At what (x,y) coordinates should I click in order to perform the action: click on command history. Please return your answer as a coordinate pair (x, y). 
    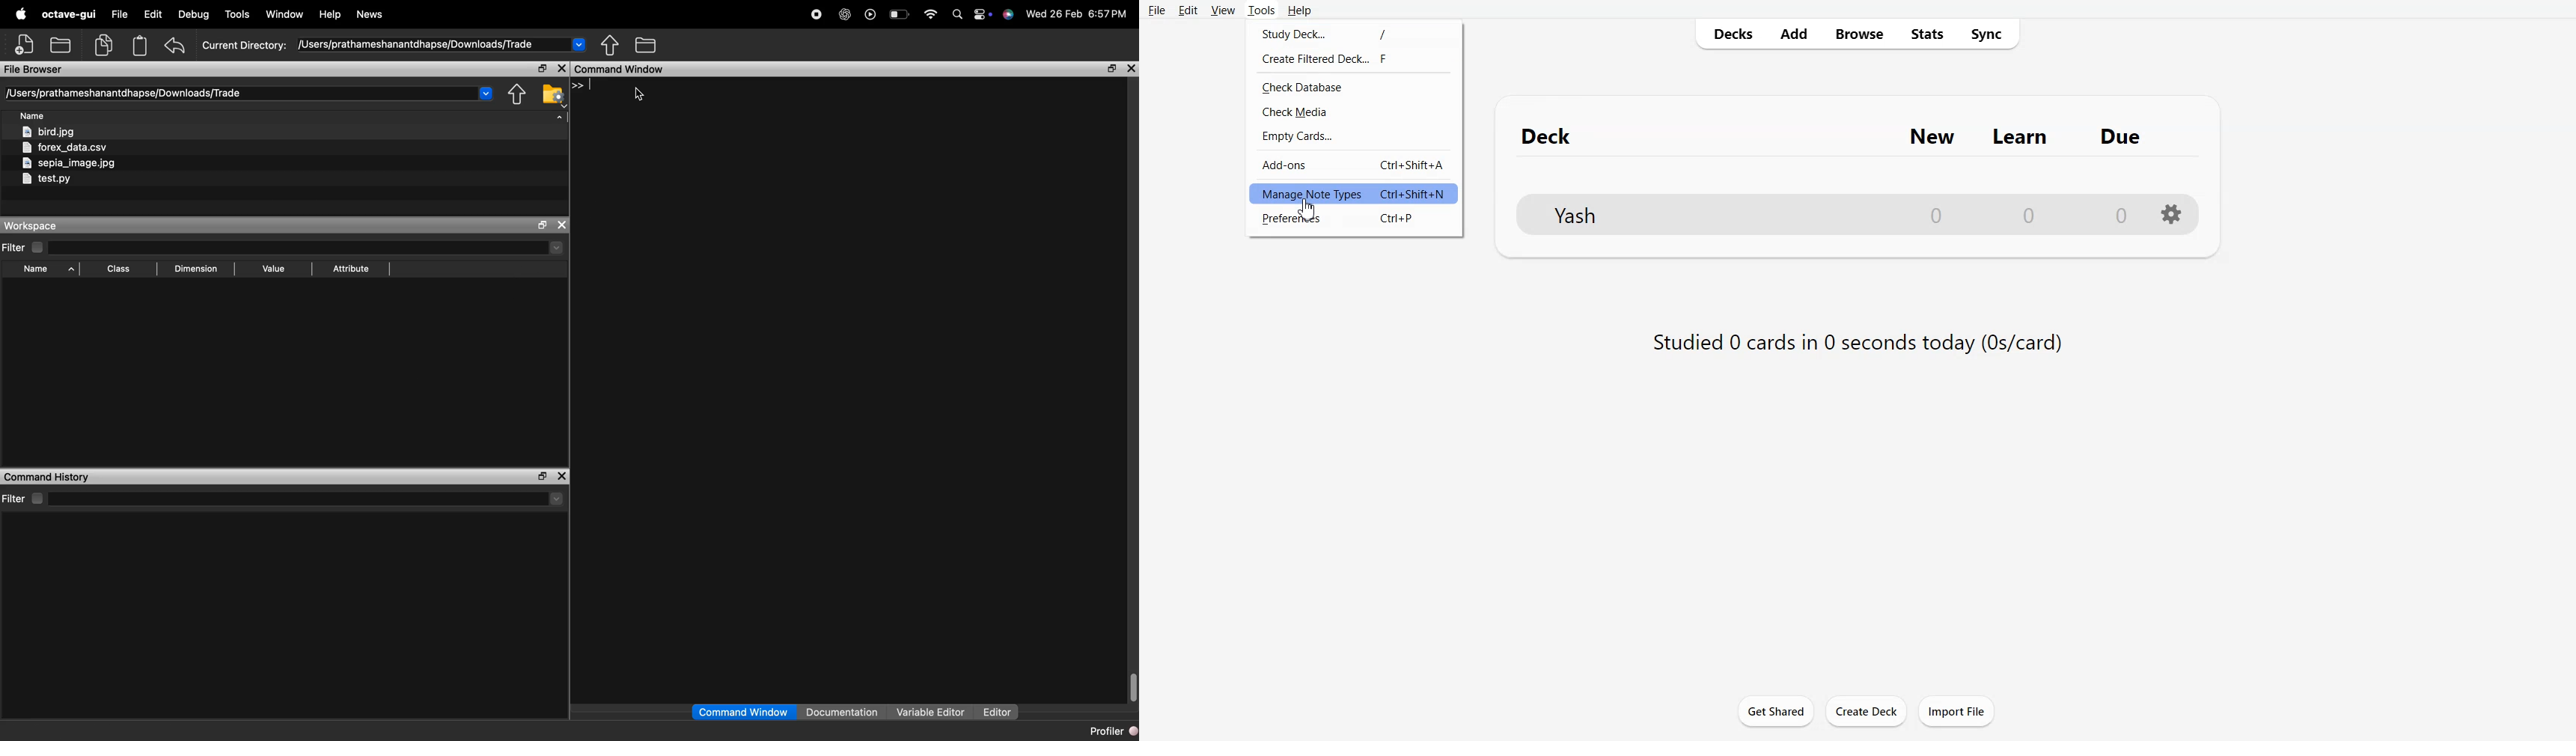
    Looking at the image, I should click on (49, 478).